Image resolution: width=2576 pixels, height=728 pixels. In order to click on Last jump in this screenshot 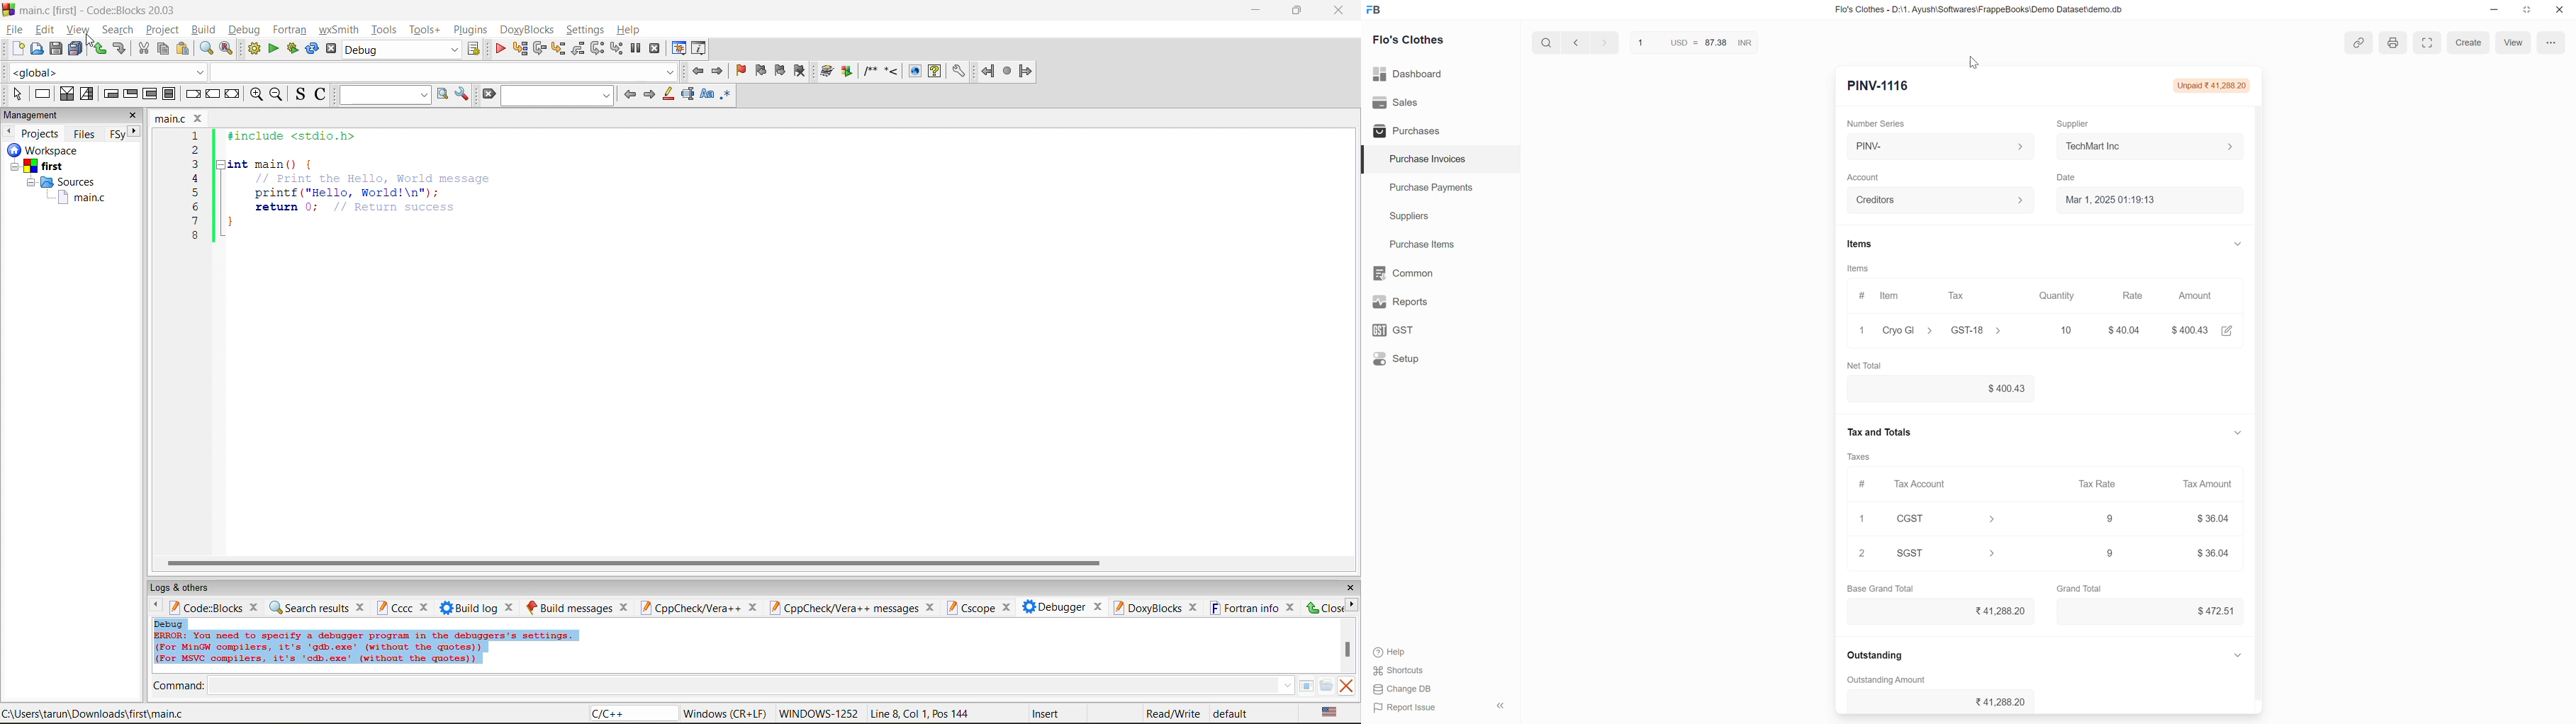, I will do `click(1007, 72)`.